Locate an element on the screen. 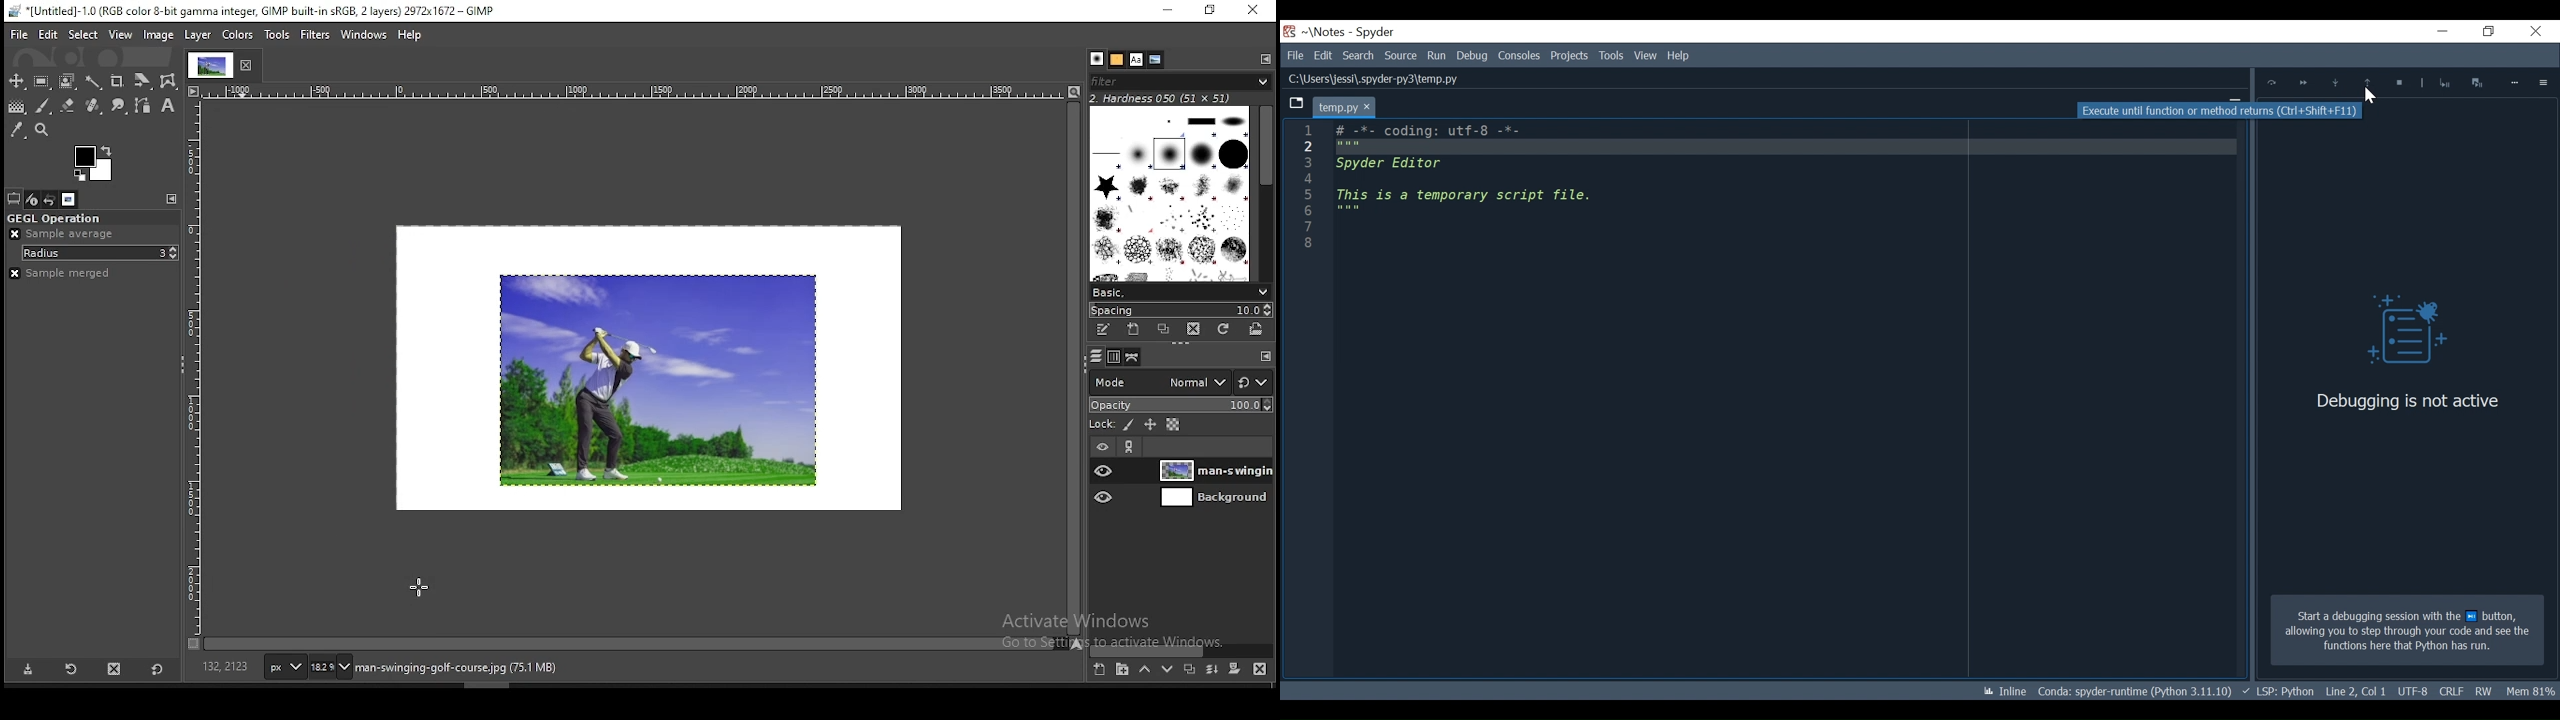 The height and width of the screenshot is (728, 2576). delete tool preset is located at coordinates (113, 670).